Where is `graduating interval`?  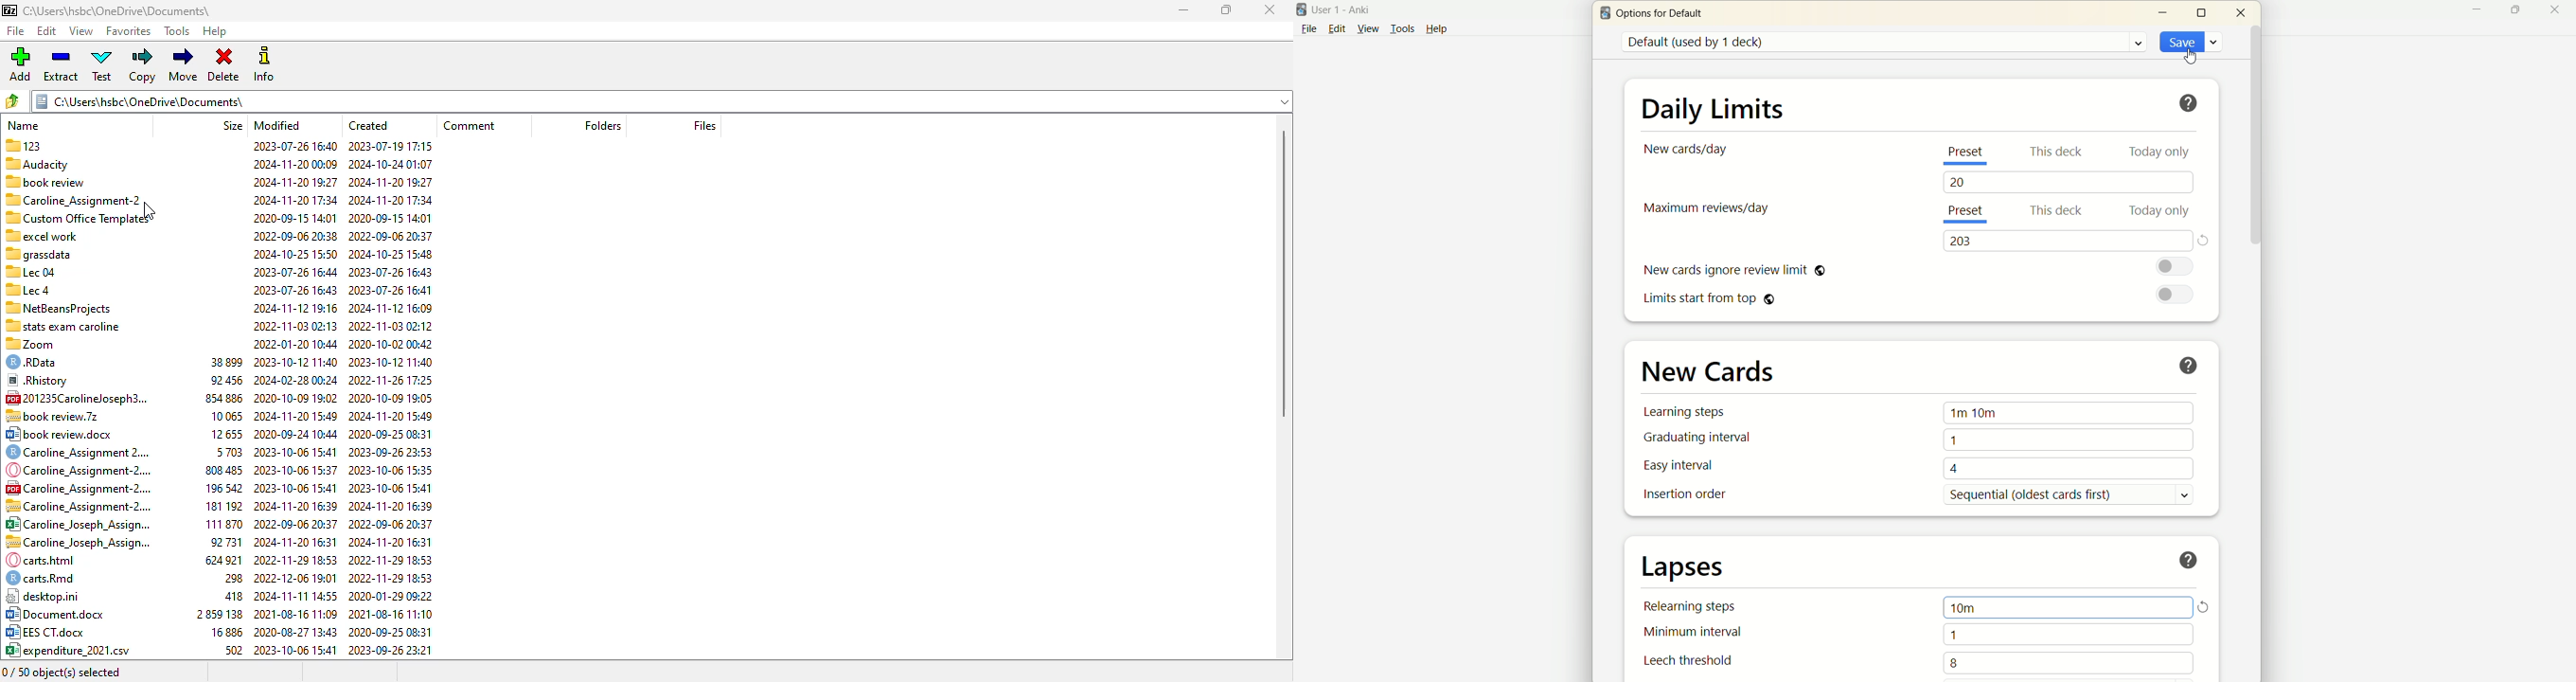
graduating interval is located at coordinates (1695, 438).